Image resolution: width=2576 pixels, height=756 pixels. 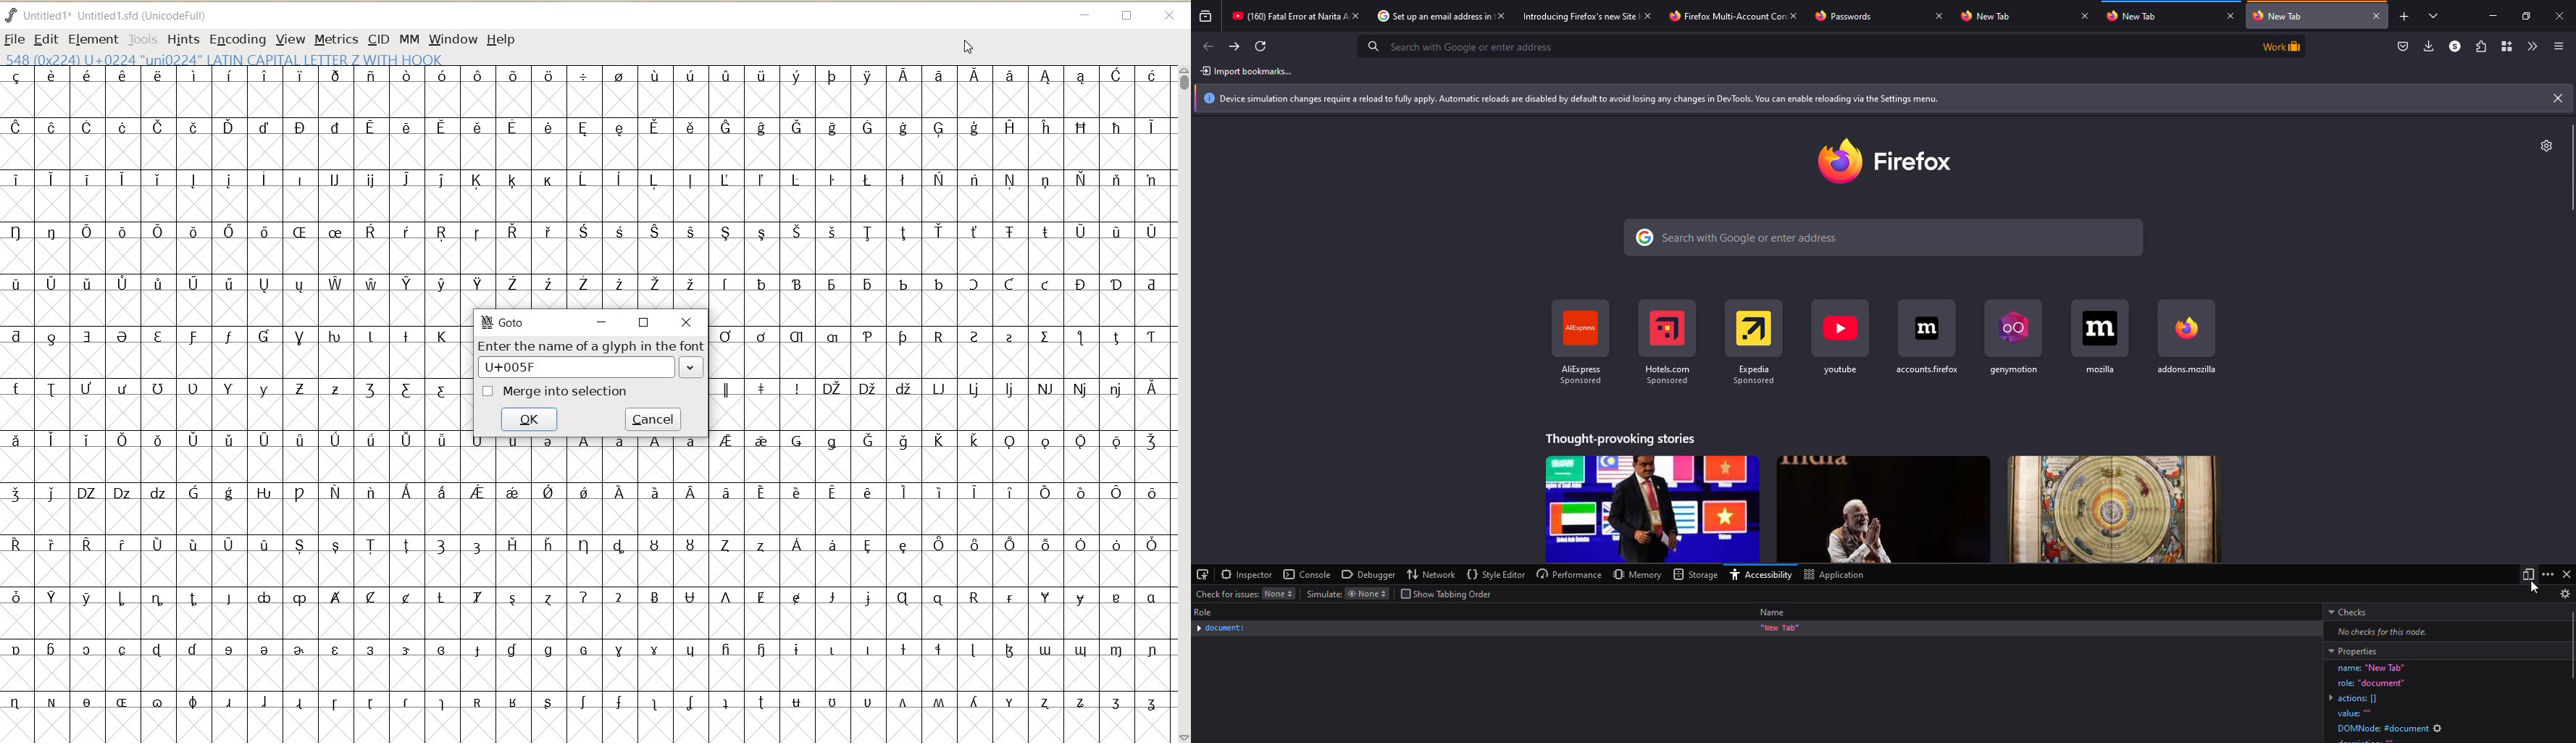 What do you see at coordinates (1084, 13) in the screenshot?
I see `MINIMIZE` at bounding box center [1084, 13].